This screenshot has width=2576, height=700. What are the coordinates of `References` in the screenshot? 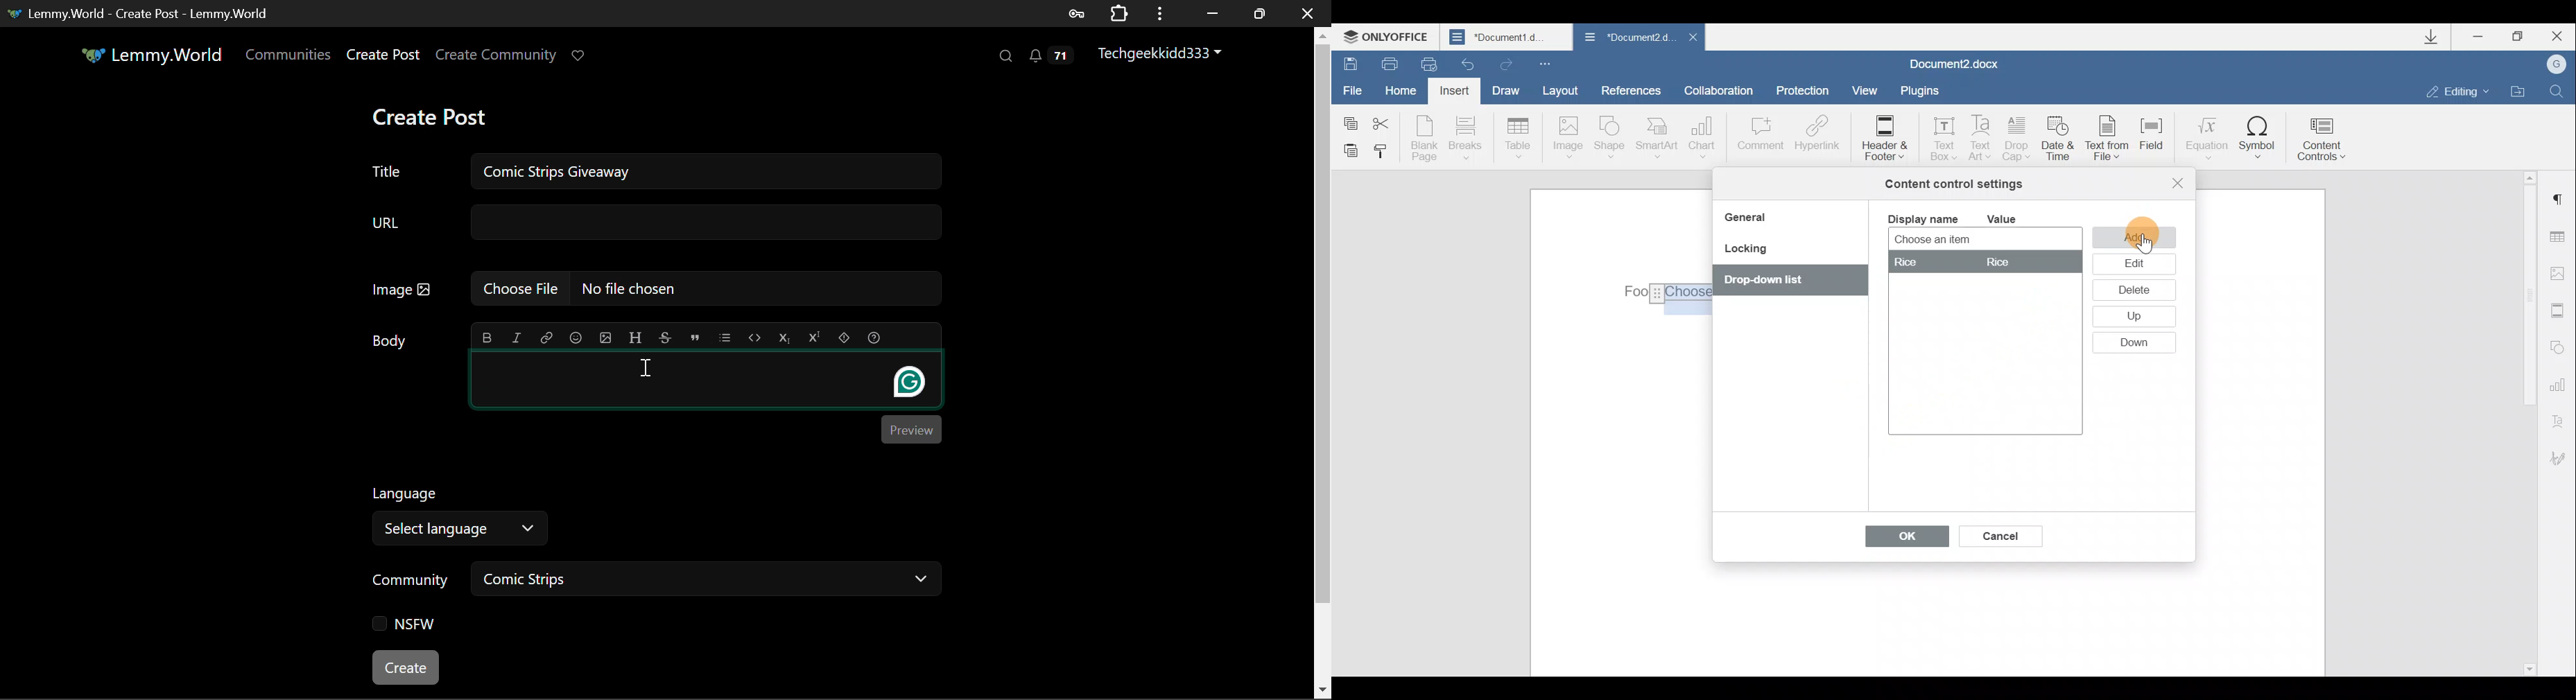 It's located at (1630, 89).